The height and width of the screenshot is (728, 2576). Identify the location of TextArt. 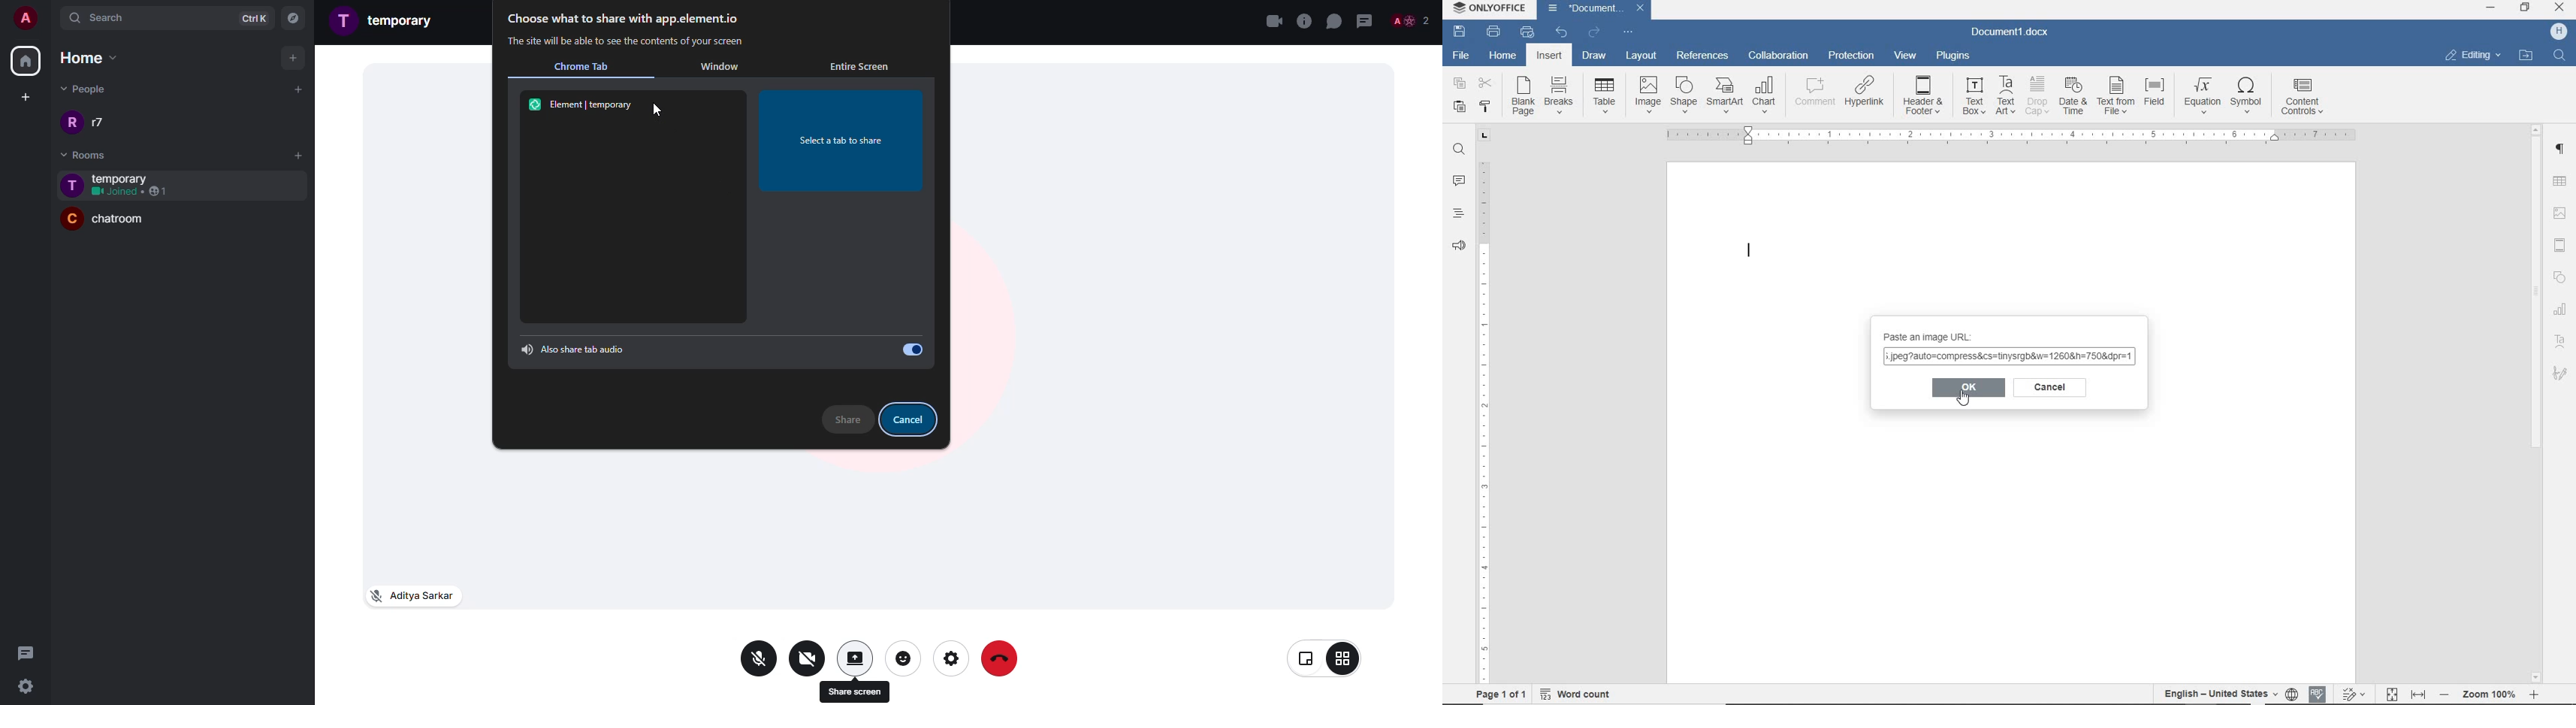
(2563, 340).